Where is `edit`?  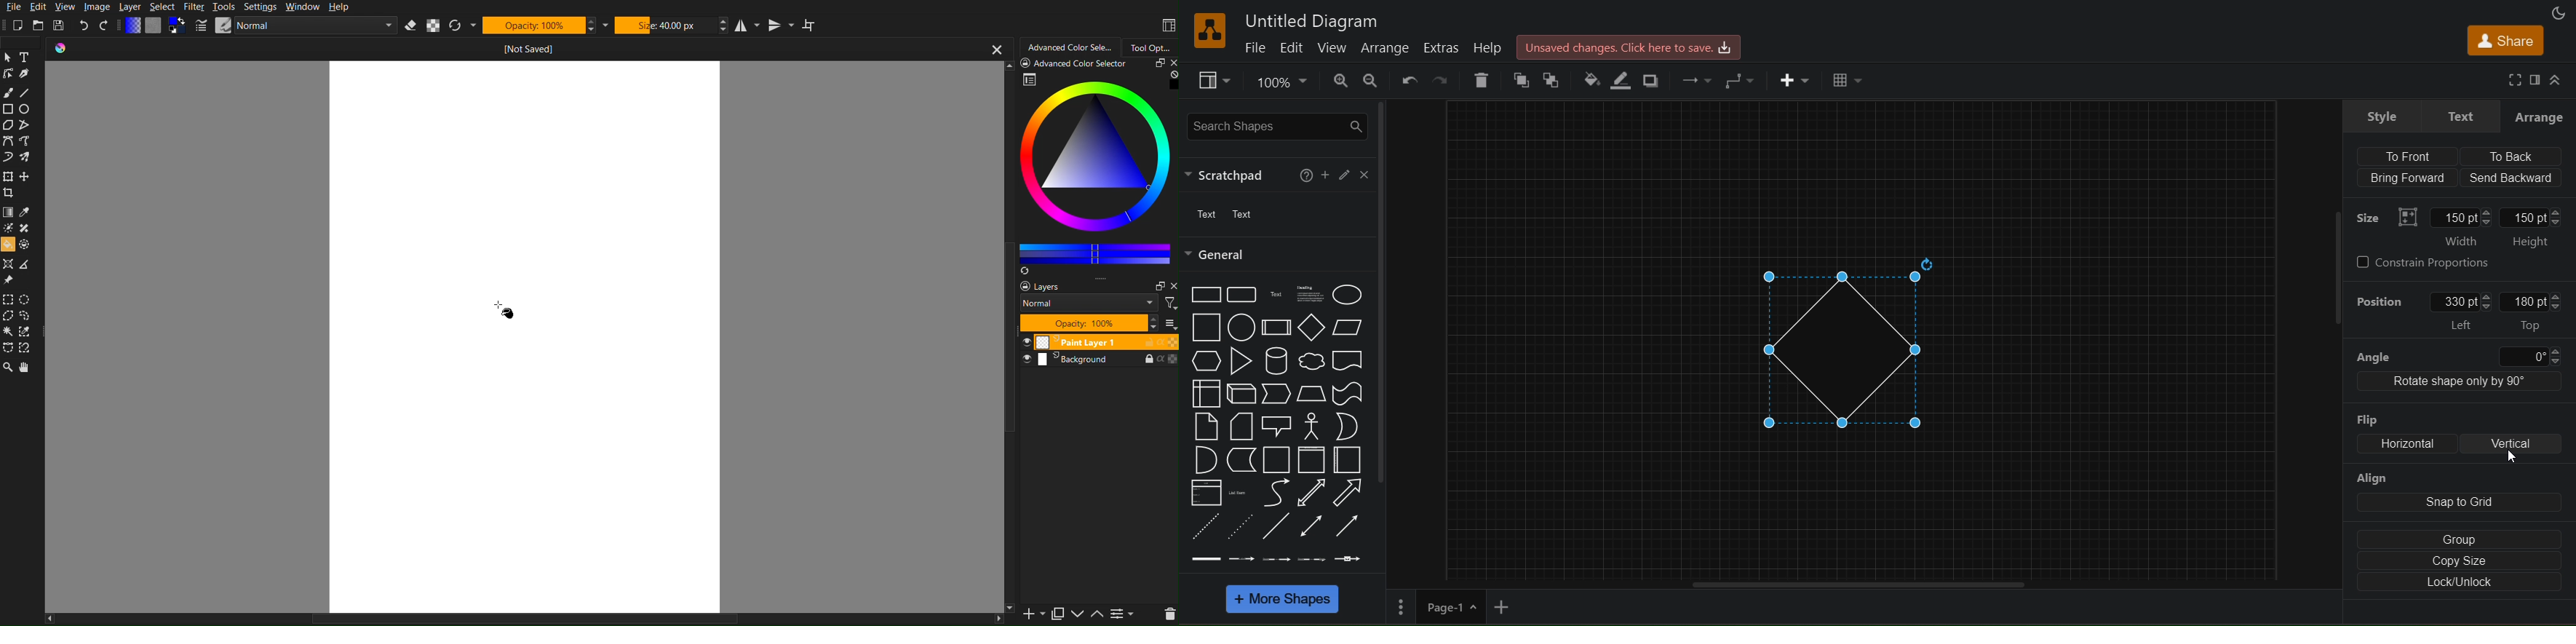 edit is located at coordinates (1297, 47).